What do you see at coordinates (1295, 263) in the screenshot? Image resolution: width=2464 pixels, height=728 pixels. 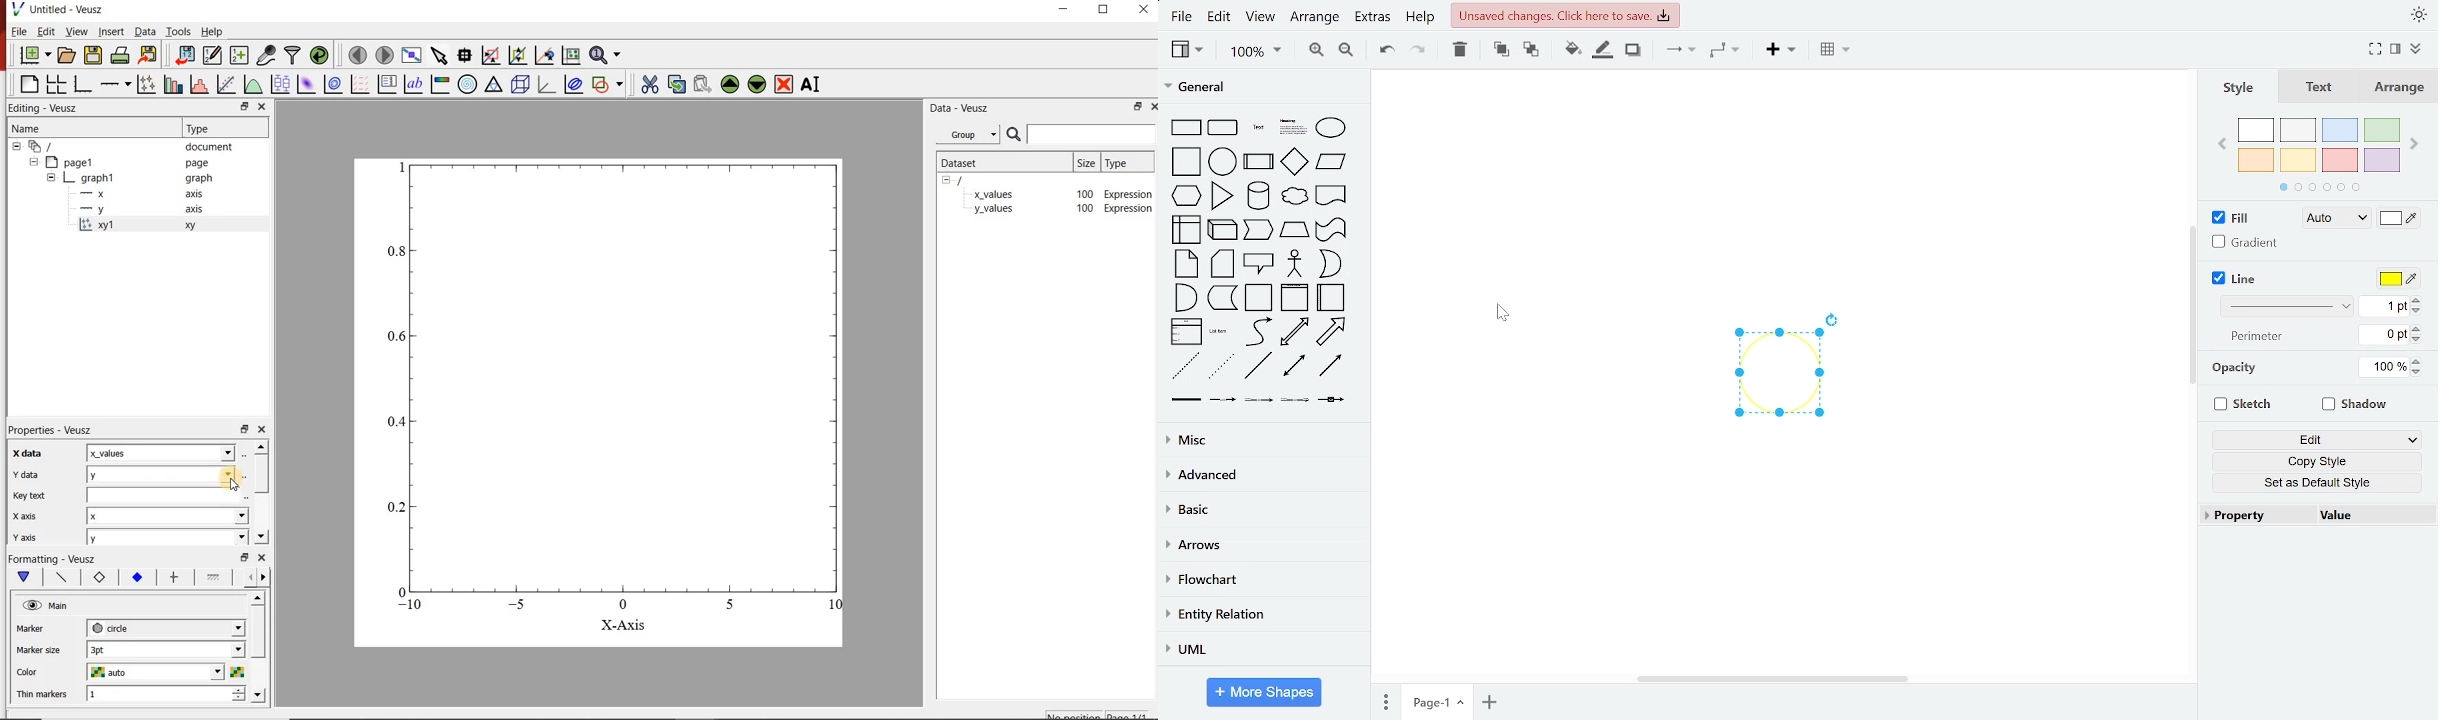 I see `actor` at bounding box center [1295, 263].